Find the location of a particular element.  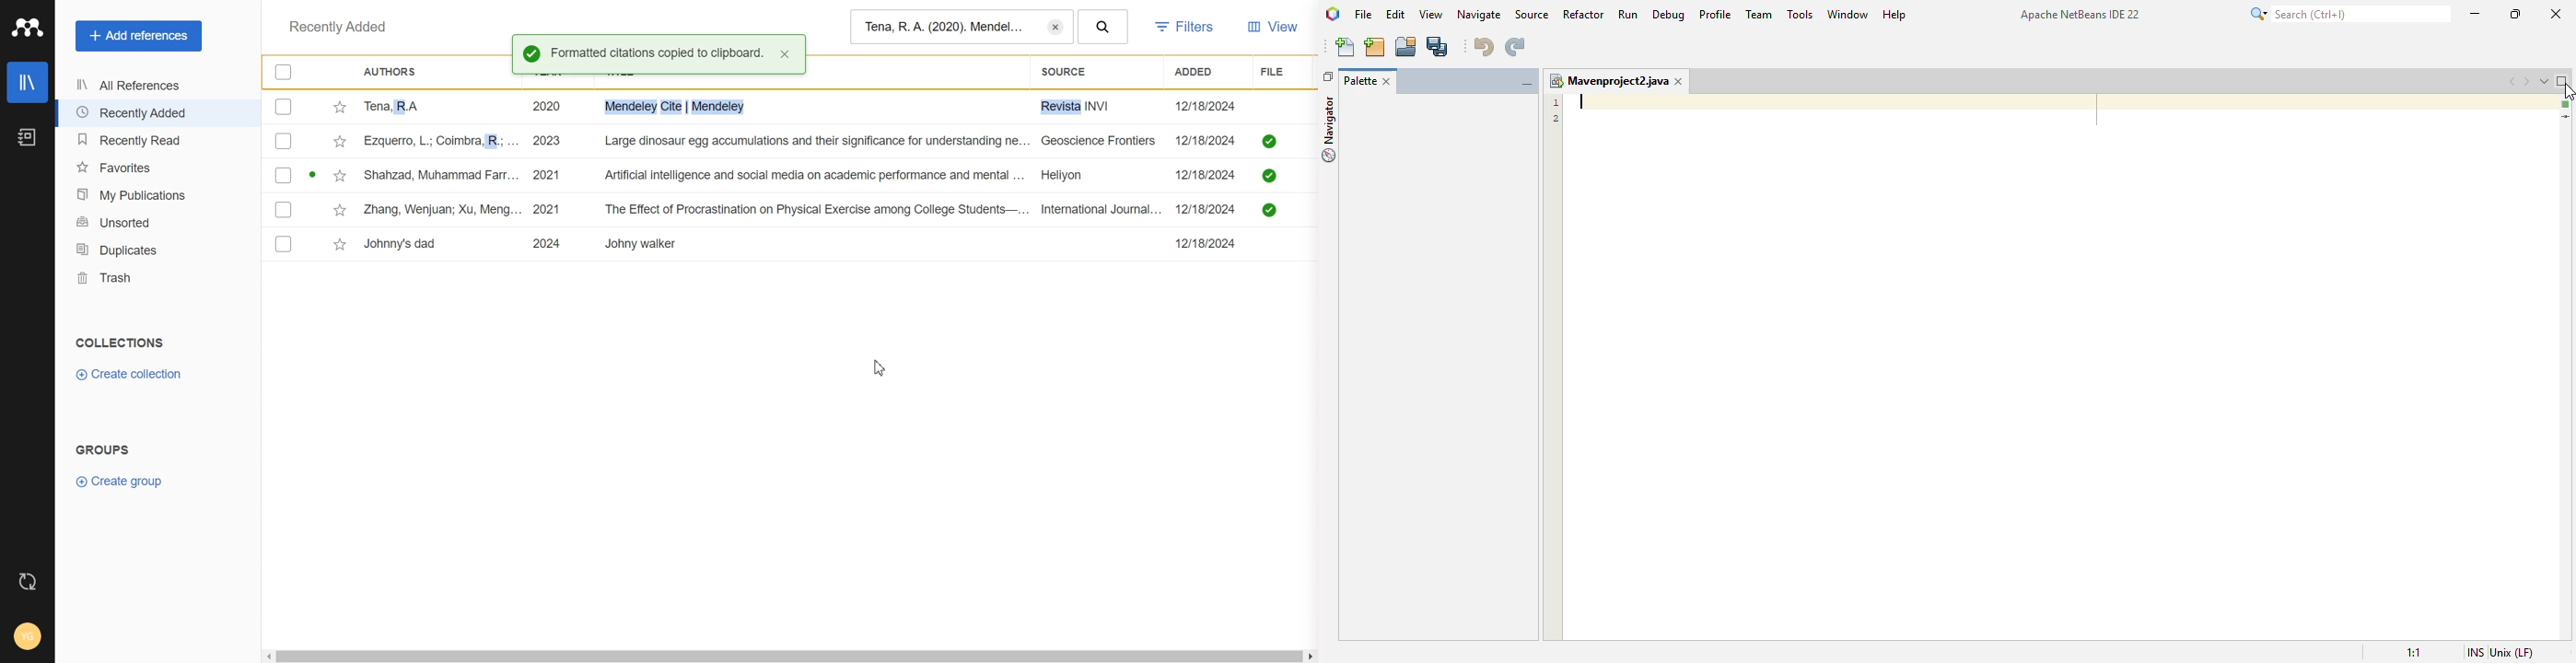

restore window group is located at coordinates (1328, 76).